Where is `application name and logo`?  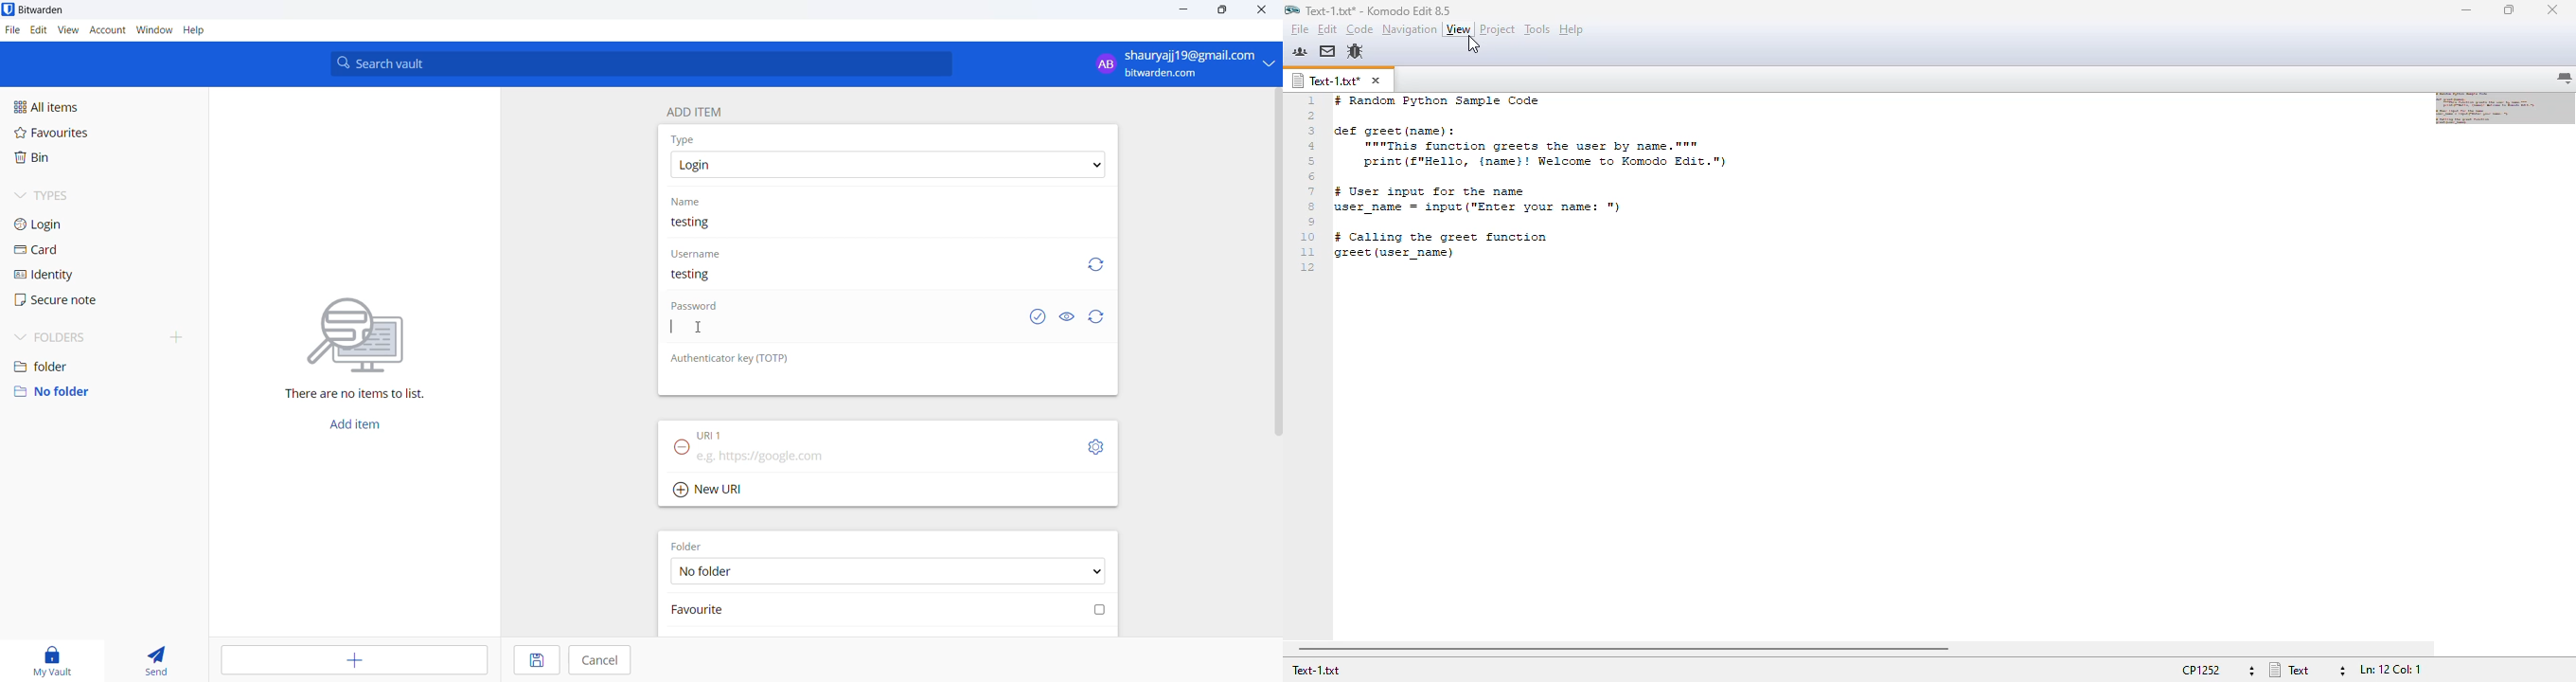 application name and logo is located at coordinates (49, 11).